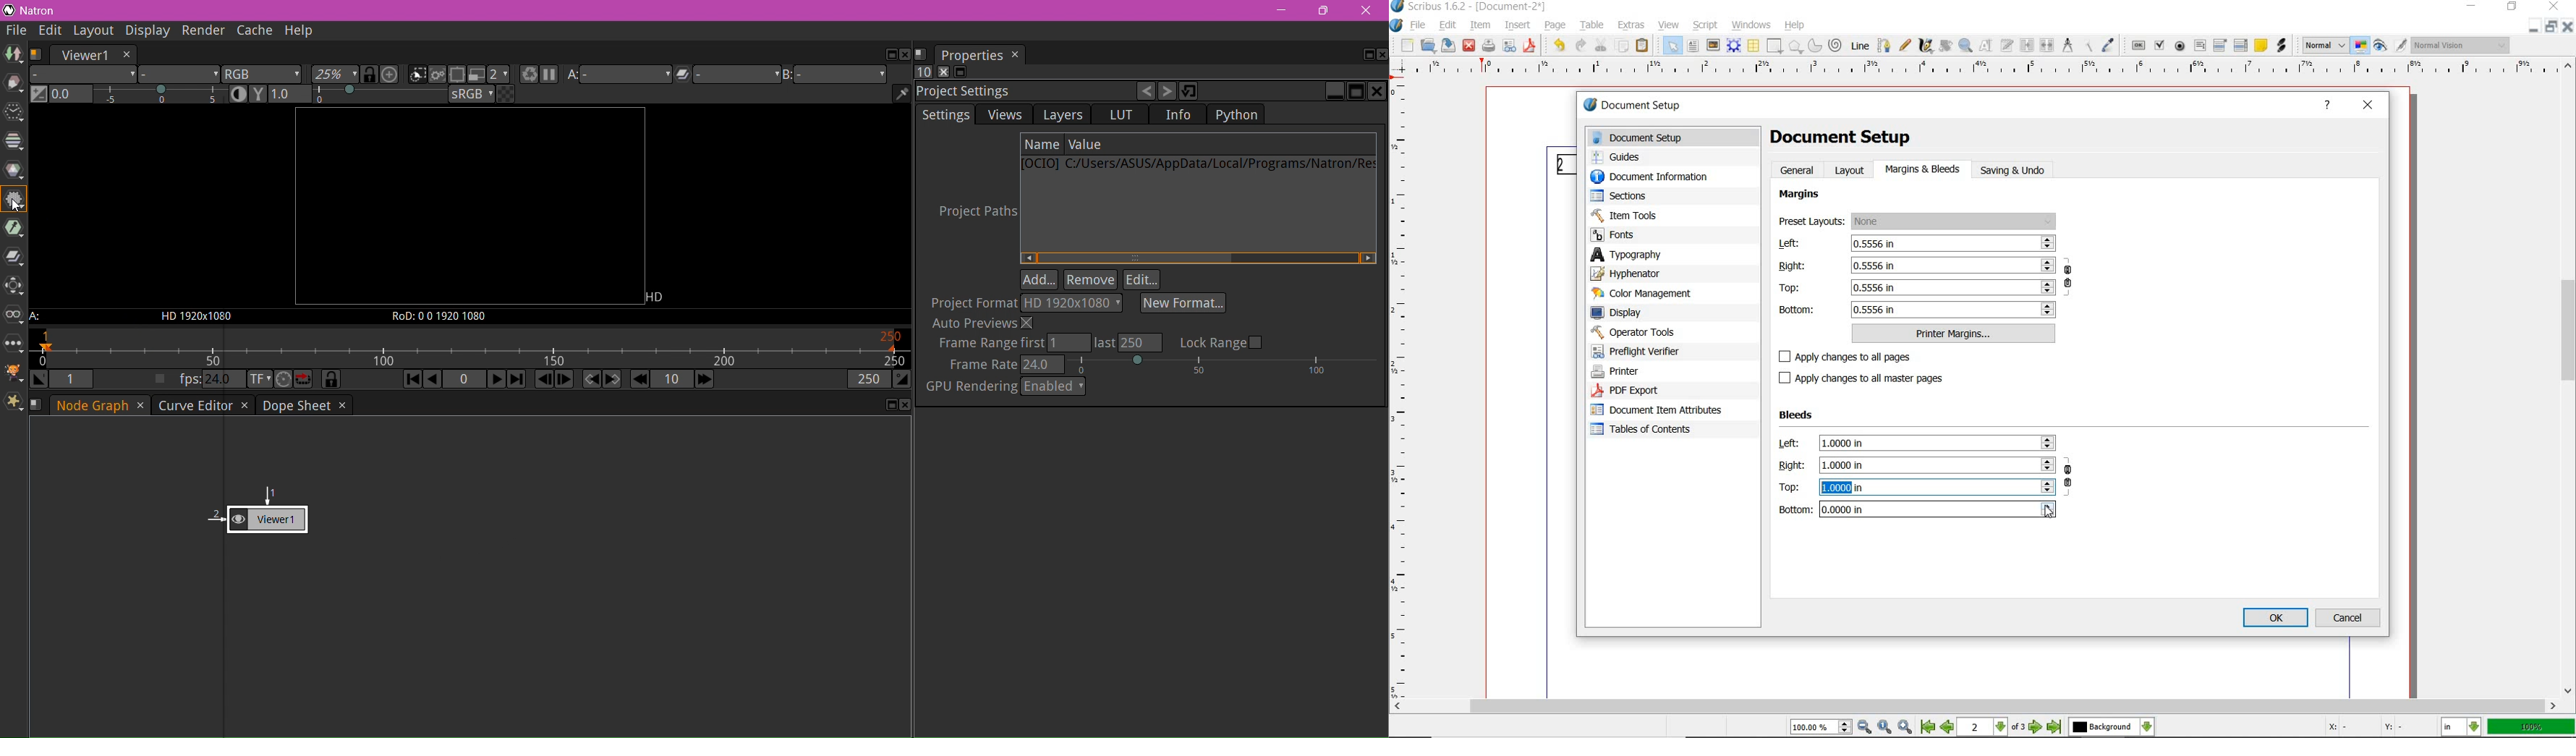  What do you see at coordinates (1869, 378) in the screenshot?
I see `apply changes to all master pages` at bounding box center [1869, 378].